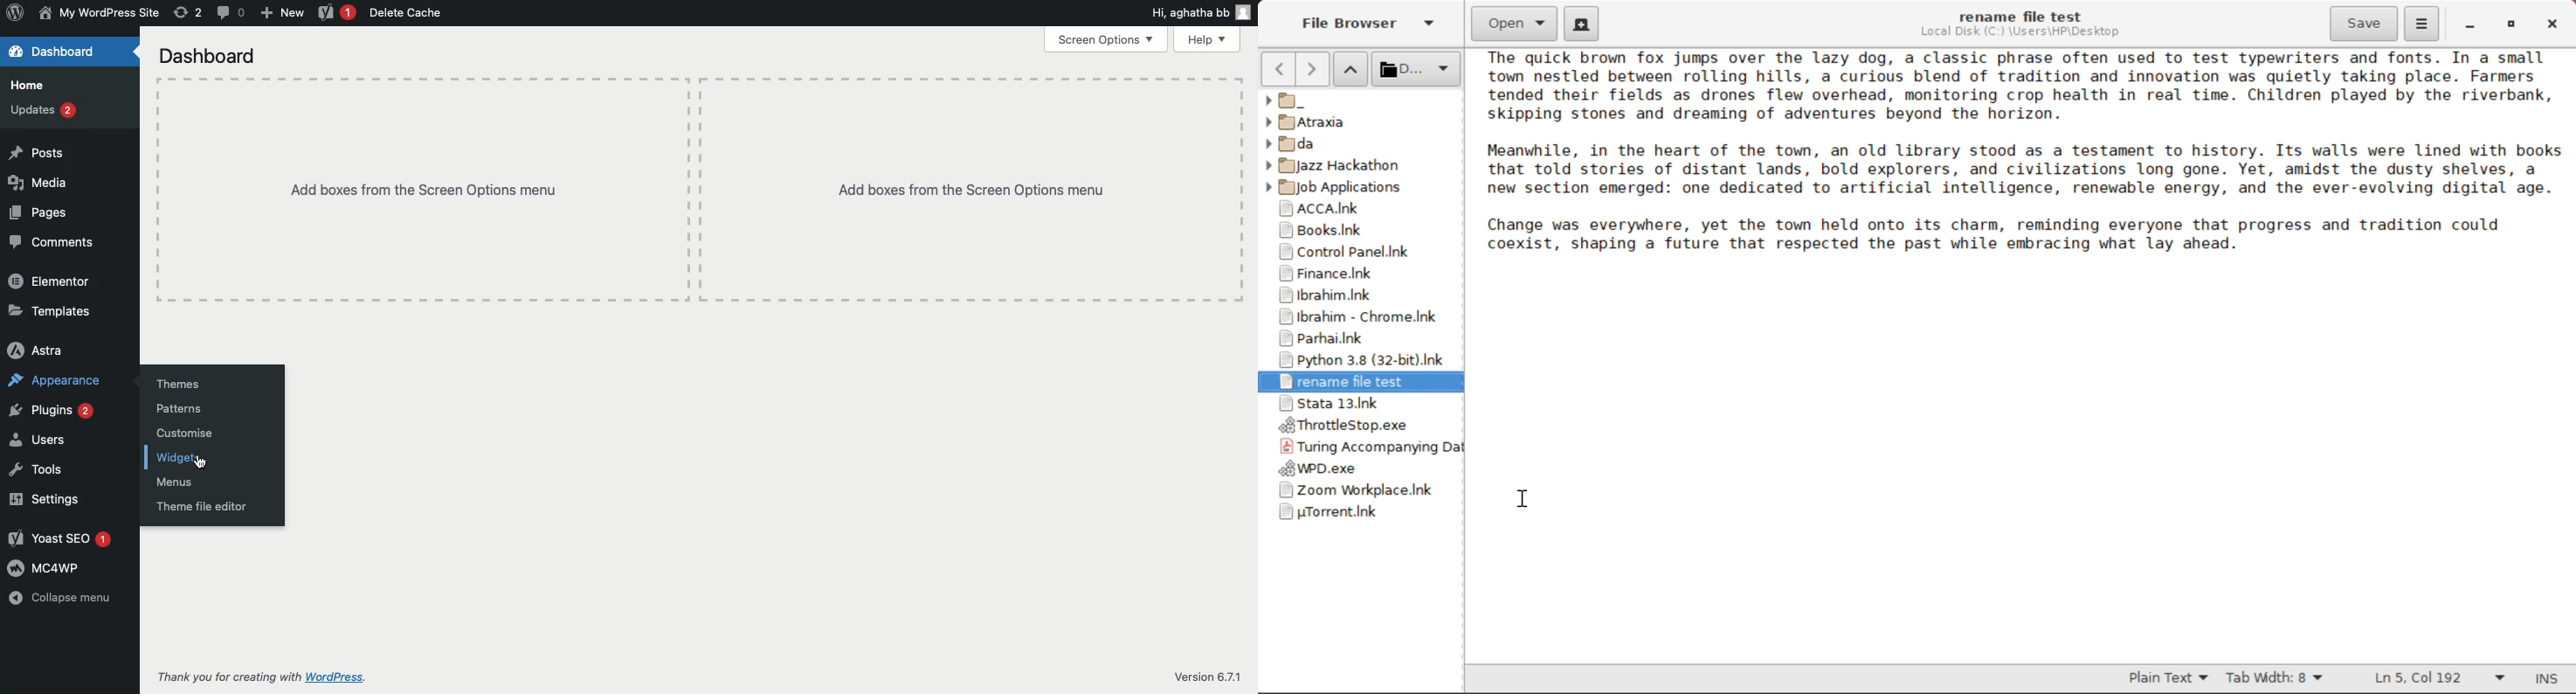  What do you see at coordinates (1104, 38) in the screenshot?
I see `Screen options` at bounding box center [1104, 38].